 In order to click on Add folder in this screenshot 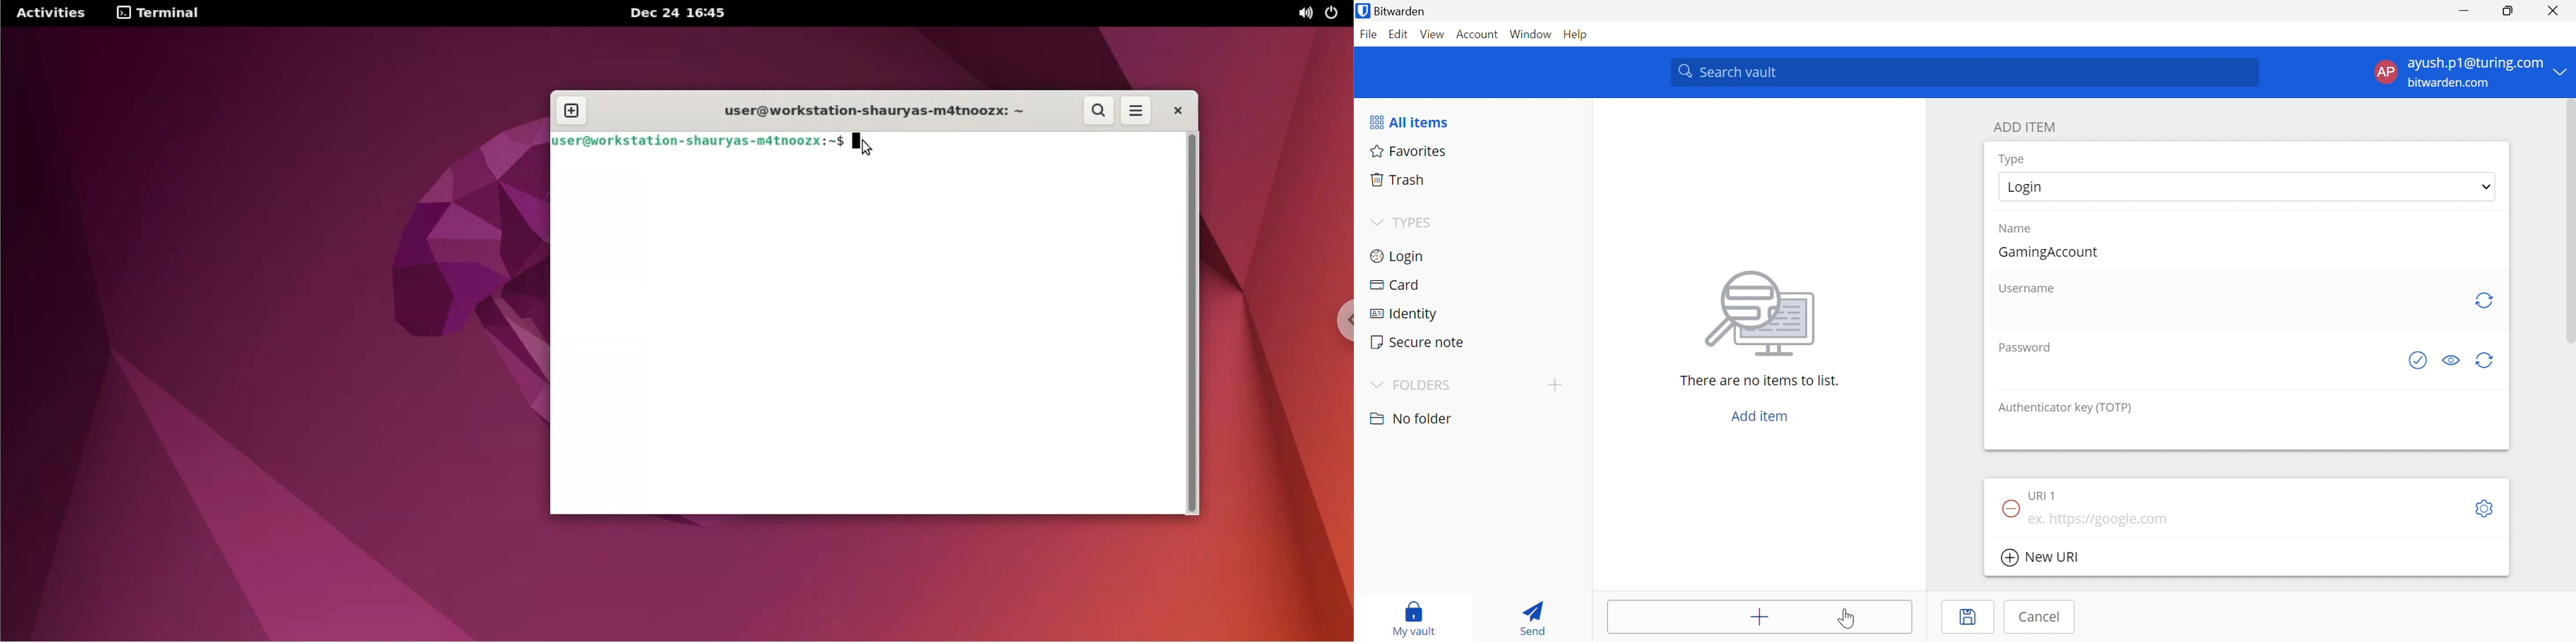, I will do `click(1558, 384)`.